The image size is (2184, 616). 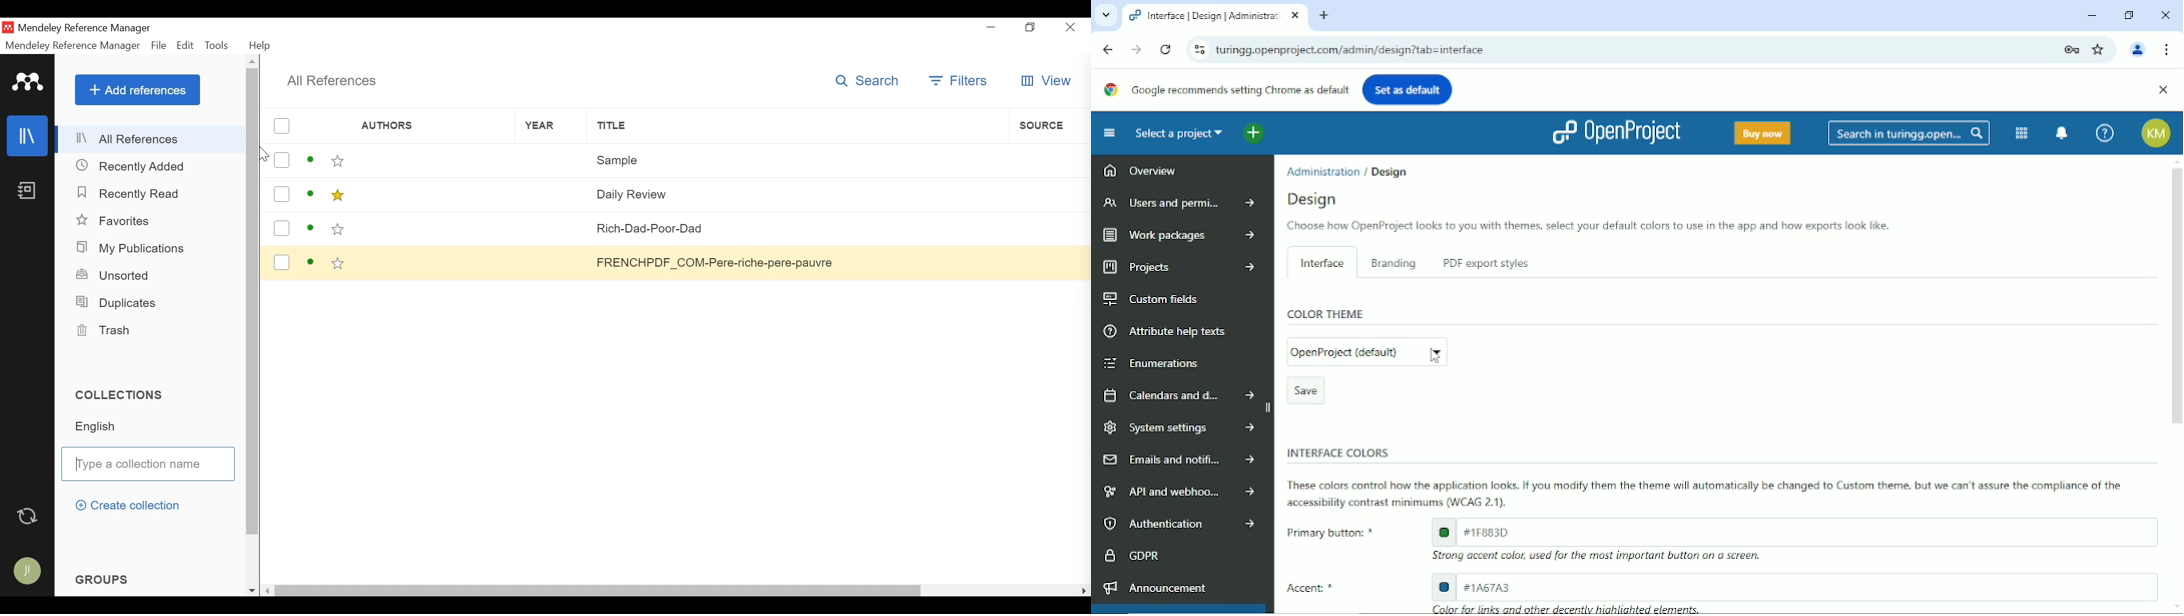 What do you see at coordinates (252, 312) in the screenshot?
I see `Vertical Scroll barn` at bounding box center [252, 312].